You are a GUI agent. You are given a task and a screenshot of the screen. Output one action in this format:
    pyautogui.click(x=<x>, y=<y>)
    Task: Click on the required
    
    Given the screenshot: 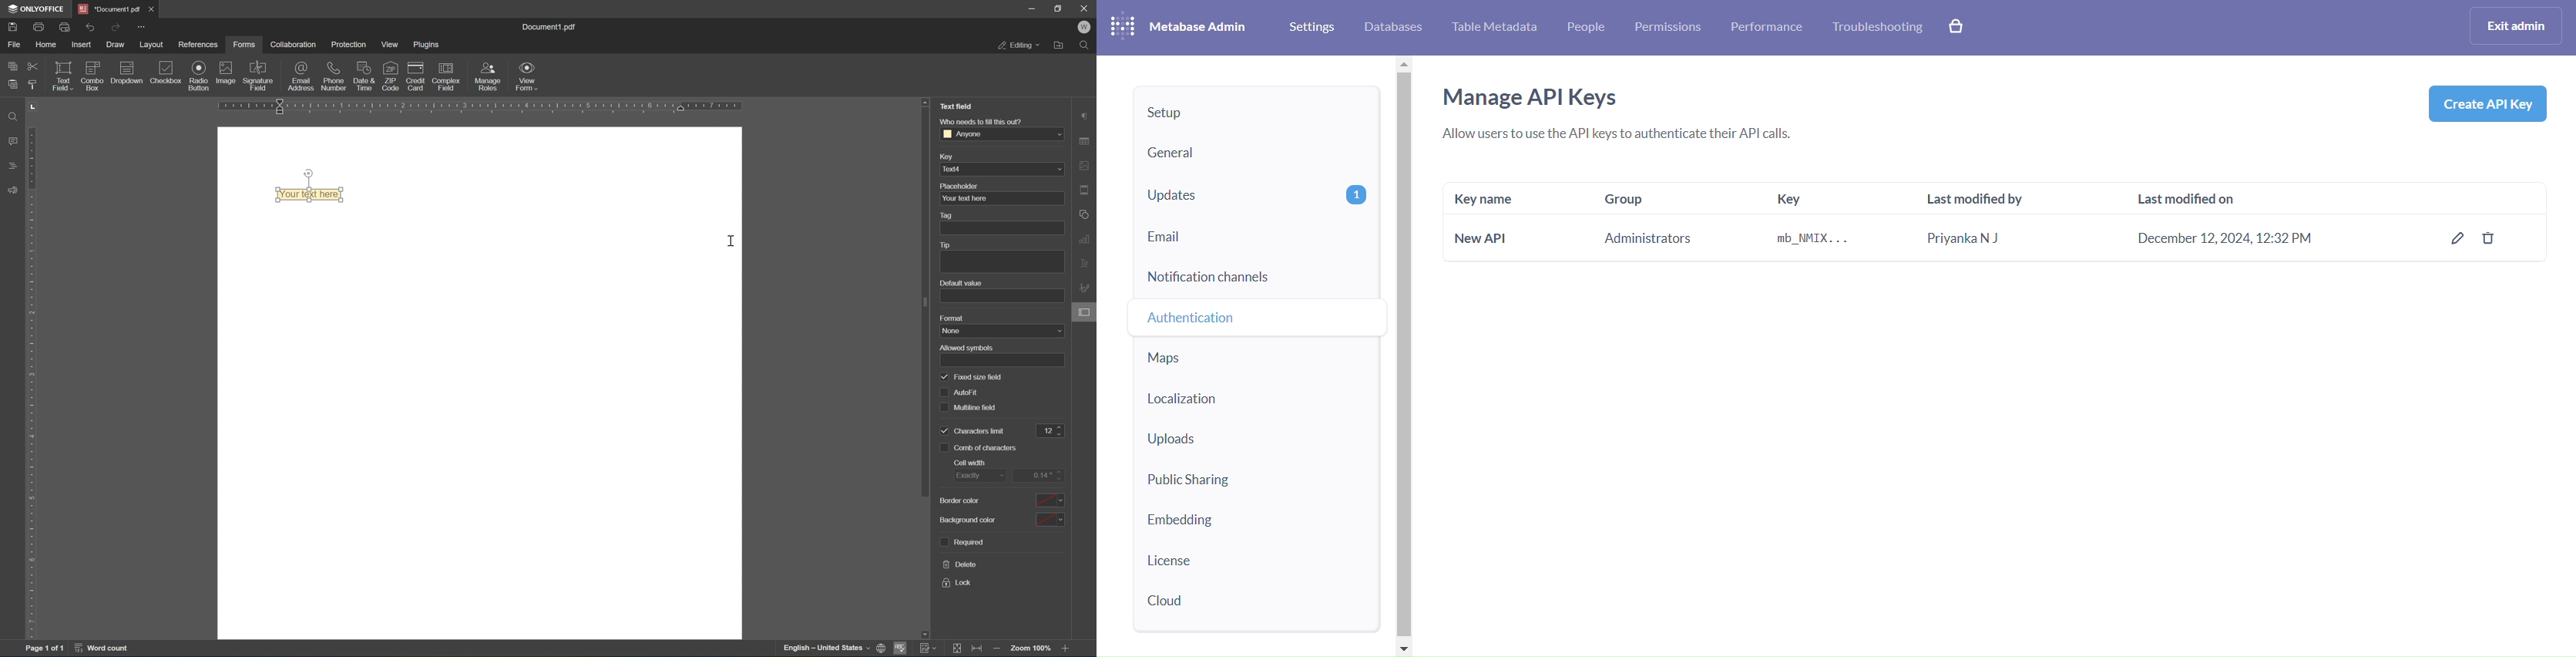 What is the action you would take?
    pyautogui.click(x=964, y=542)
    